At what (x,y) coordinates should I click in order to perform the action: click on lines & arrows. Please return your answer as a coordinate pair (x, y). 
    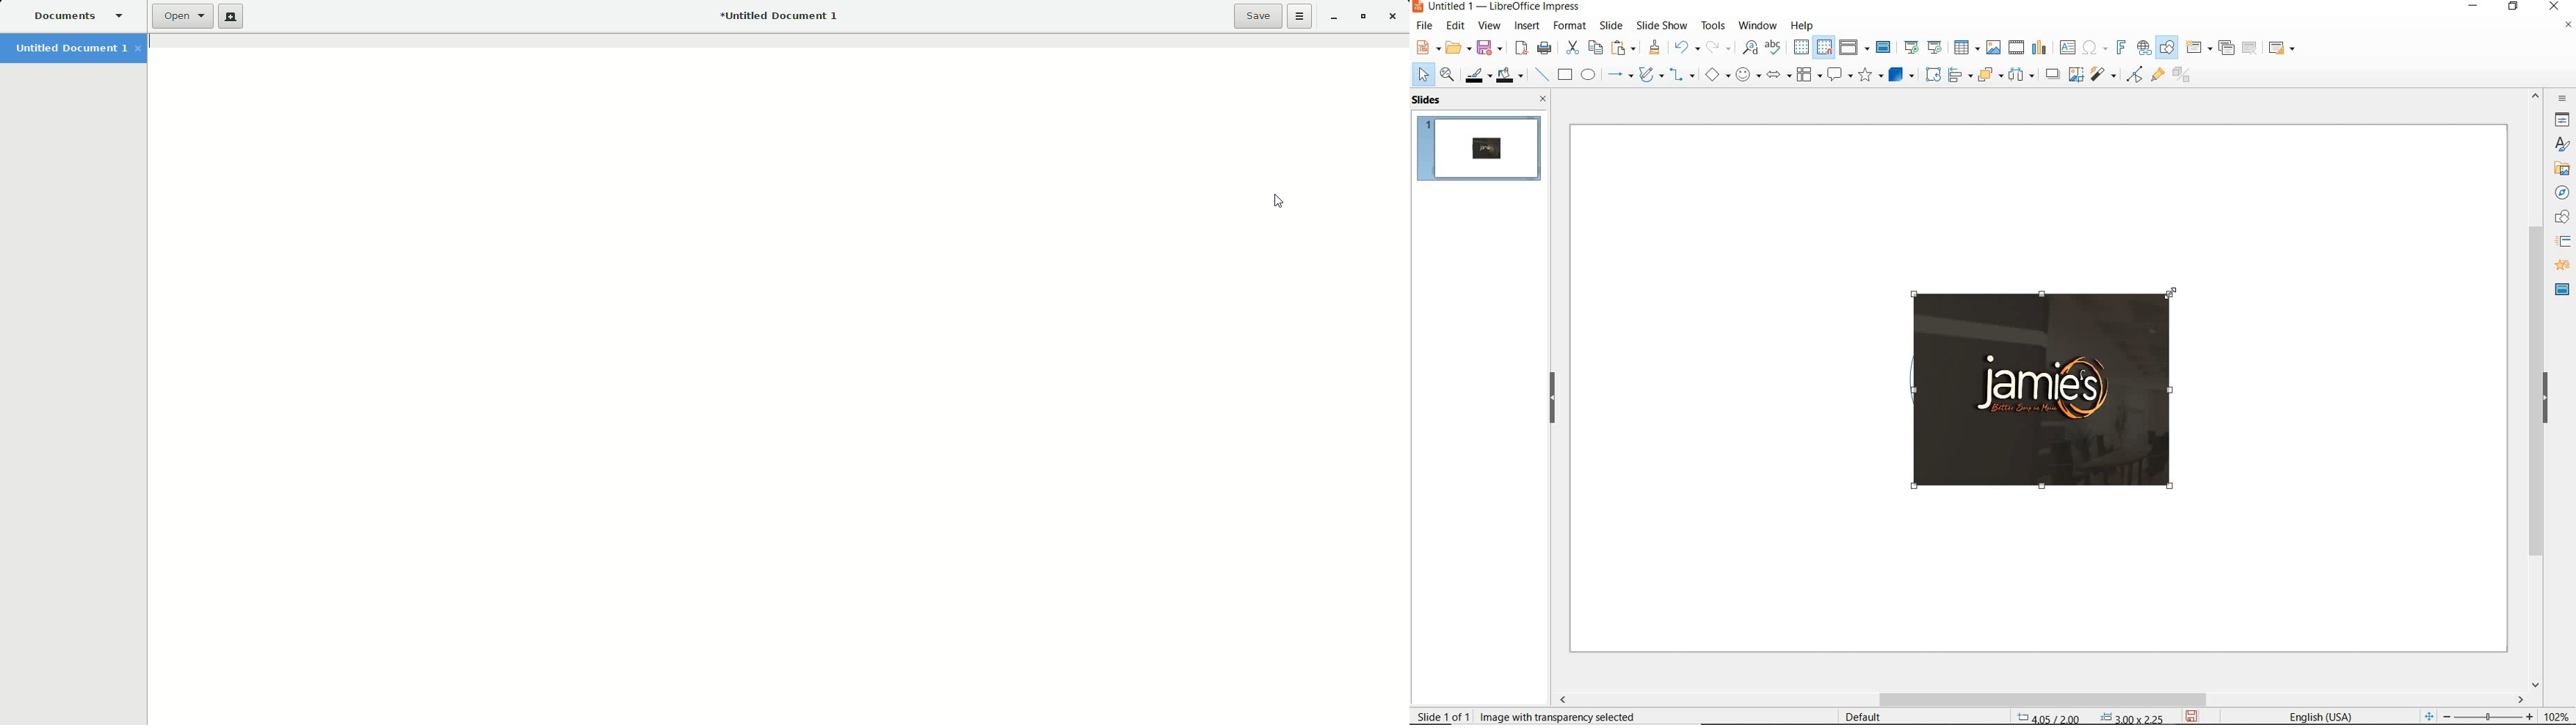
    Looking at the image, I should click on (1619, 76).